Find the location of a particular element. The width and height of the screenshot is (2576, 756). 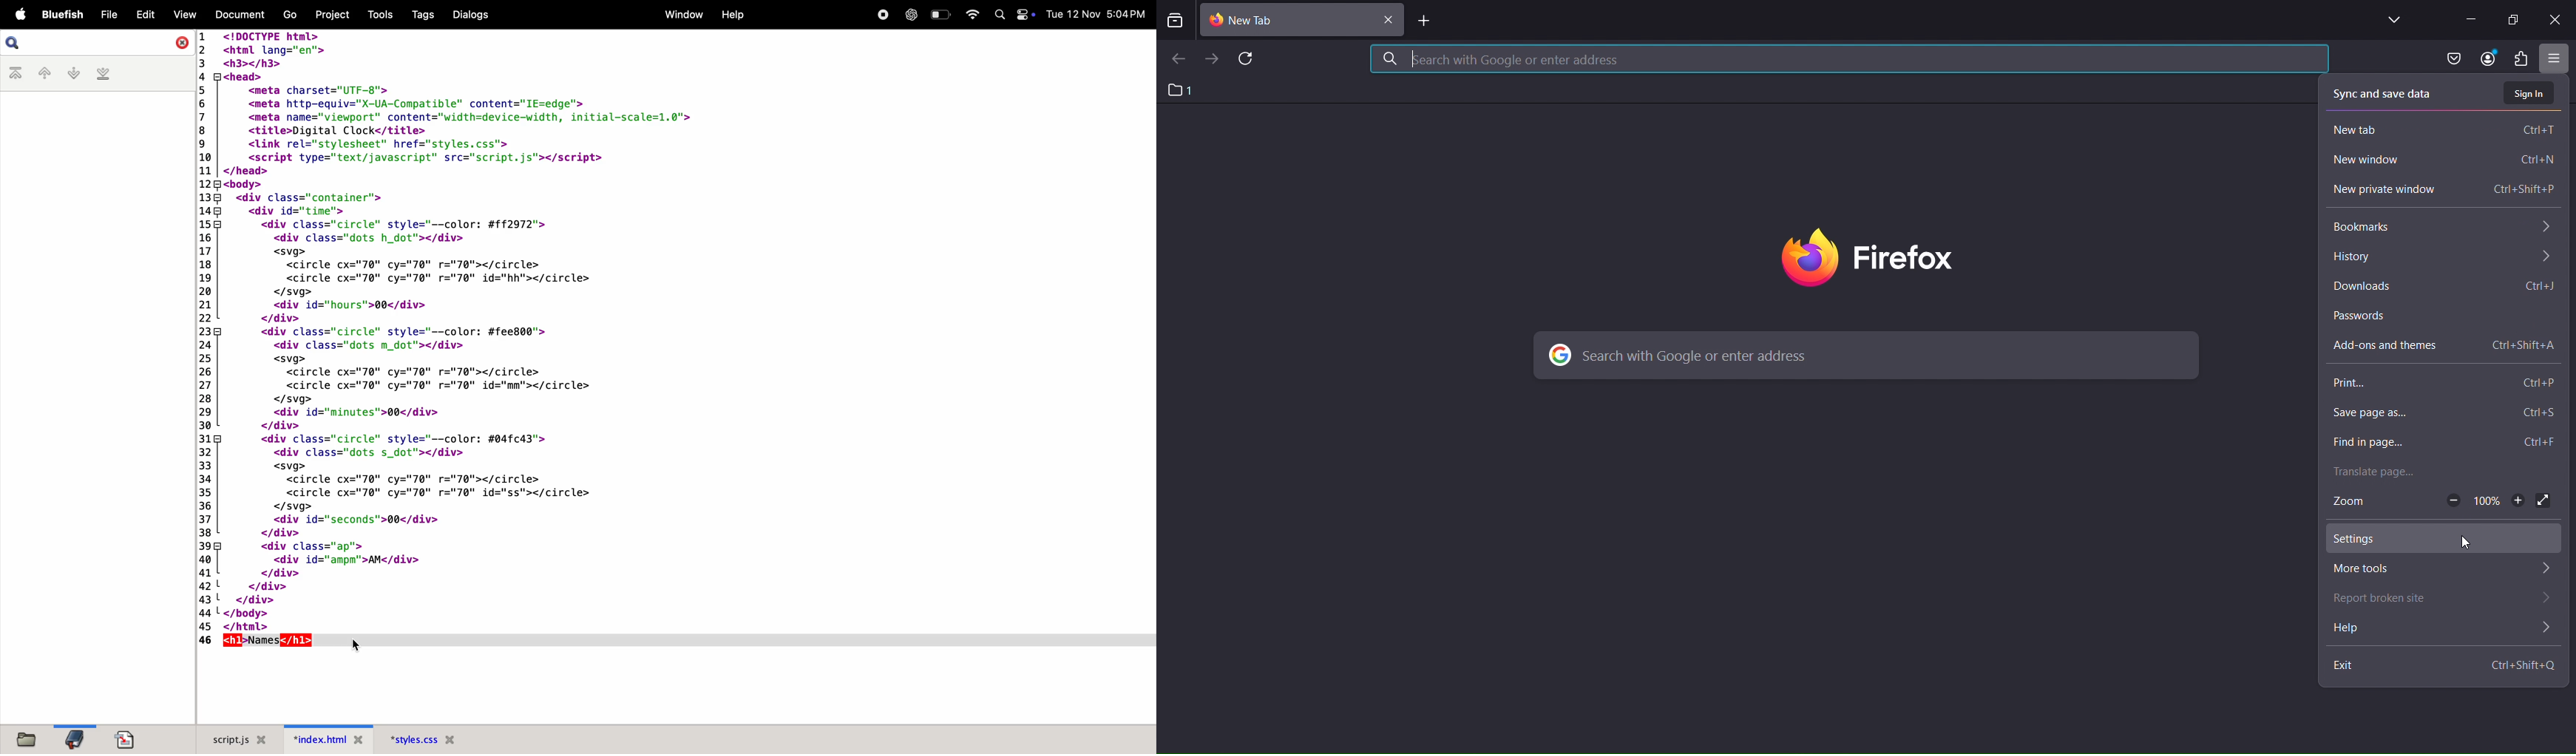

add ons and themes is located at coordinates (2444, 341).